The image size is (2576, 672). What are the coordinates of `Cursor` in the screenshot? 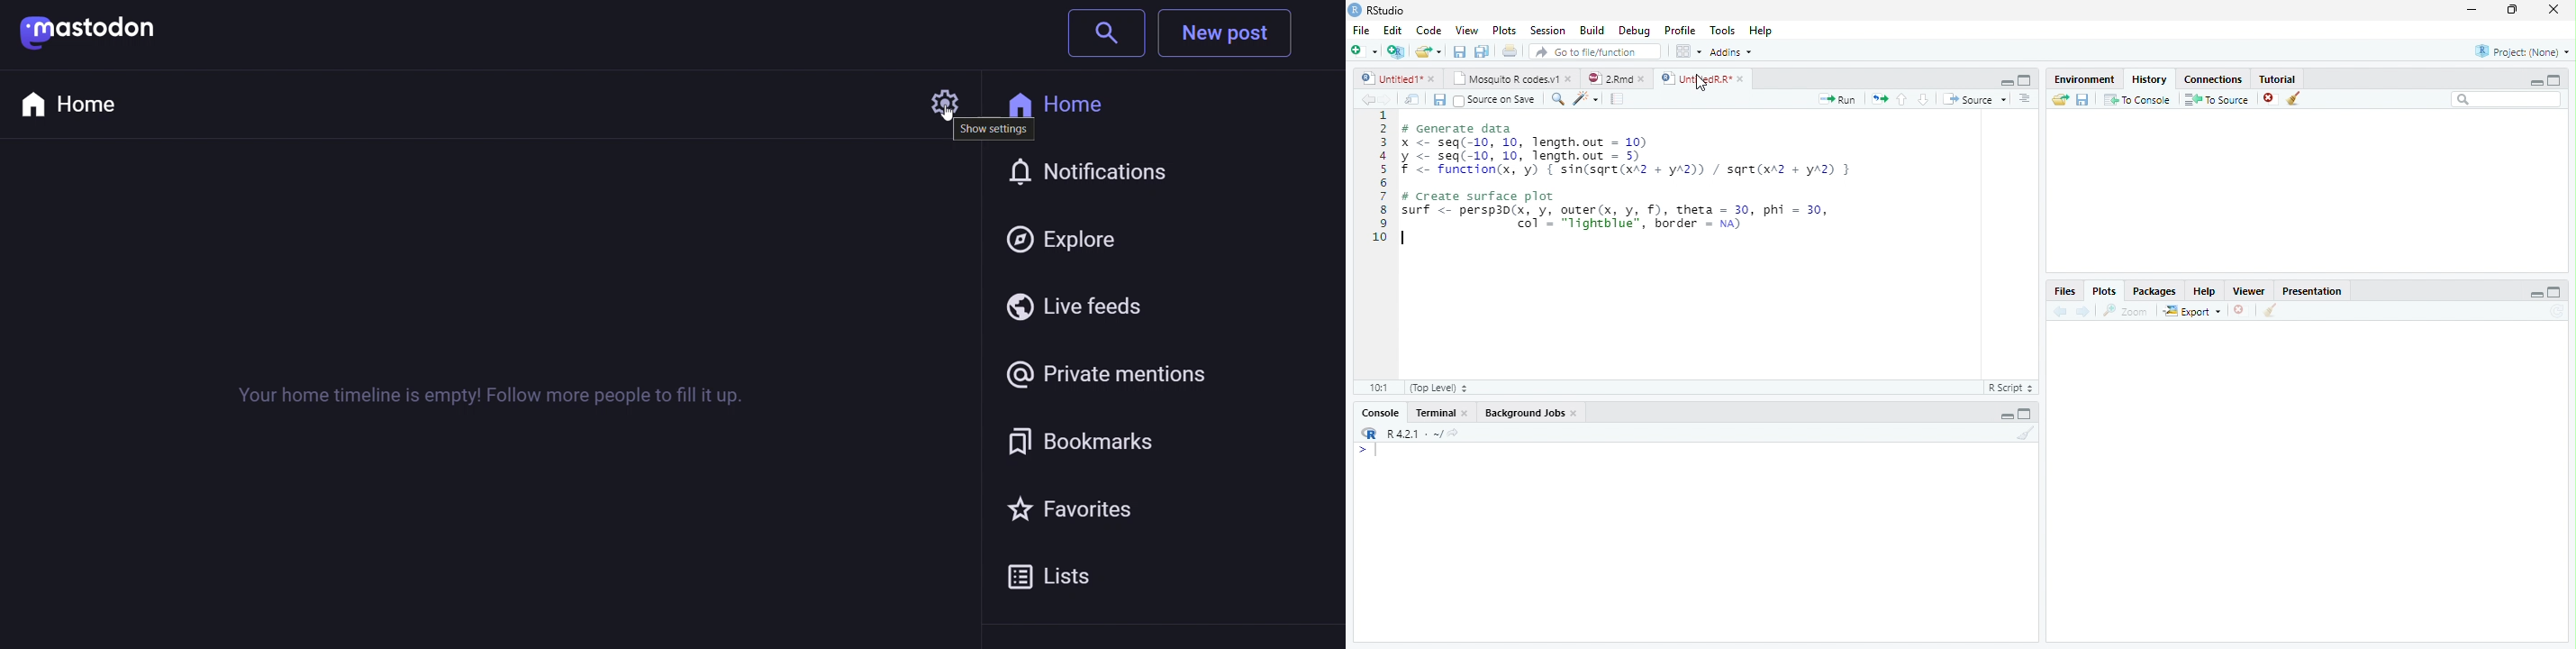 It's located at (951, 117).